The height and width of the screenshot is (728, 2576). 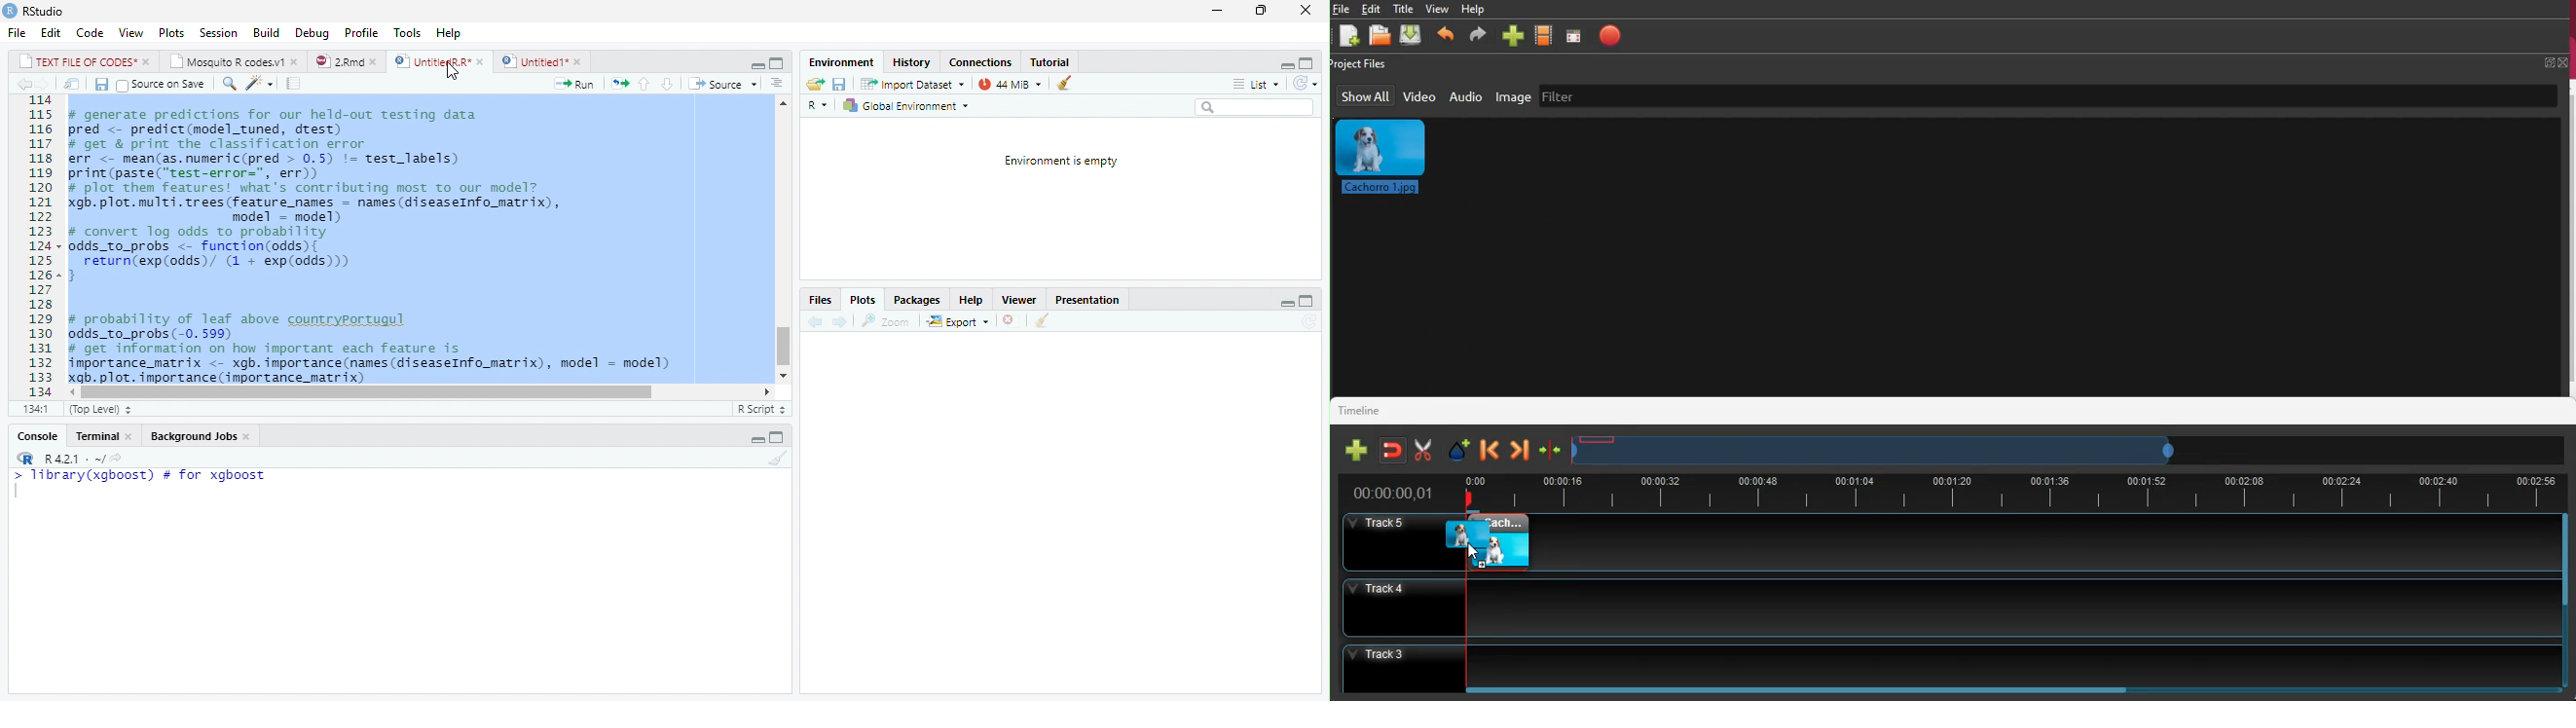 I want to click on view, so click(x=1438, y=8).